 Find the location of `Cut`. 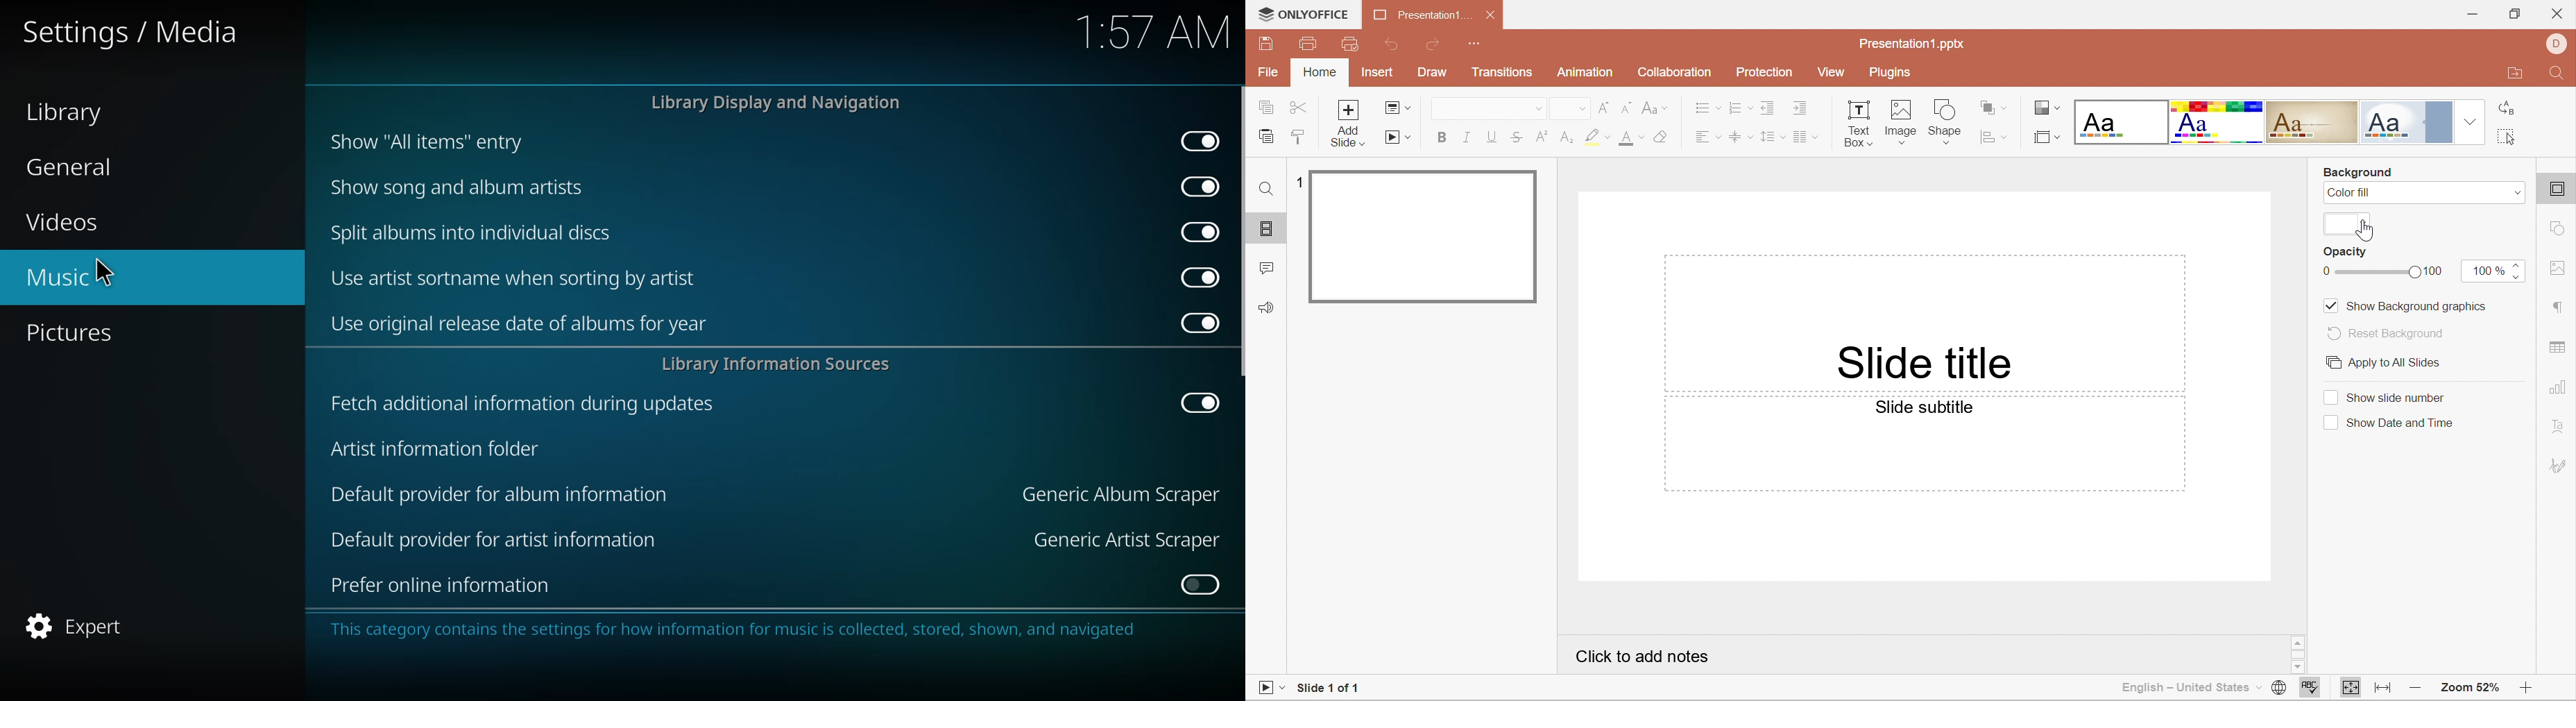

Cut is located at coordinates (1299, 110).